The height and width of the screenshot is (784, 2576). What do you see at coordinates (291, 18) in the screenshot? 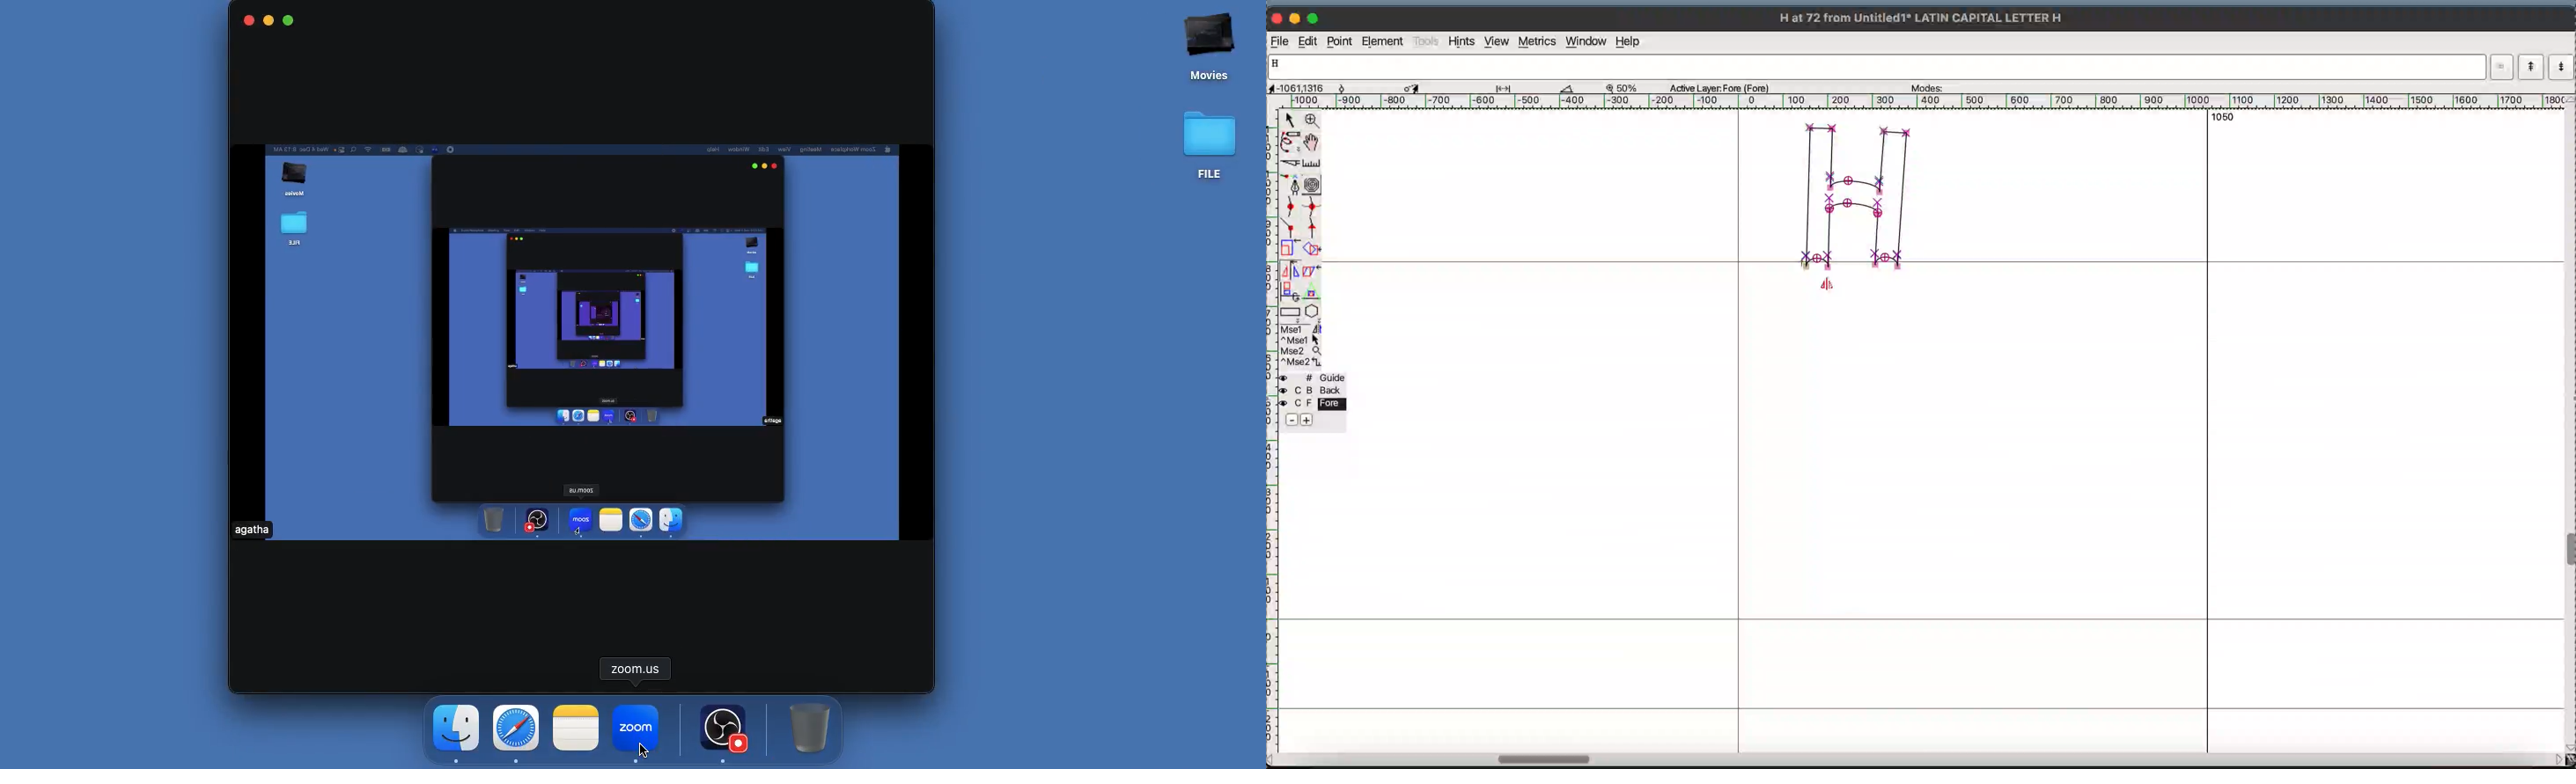
I see `maximise` at bounding box center [291, 18].